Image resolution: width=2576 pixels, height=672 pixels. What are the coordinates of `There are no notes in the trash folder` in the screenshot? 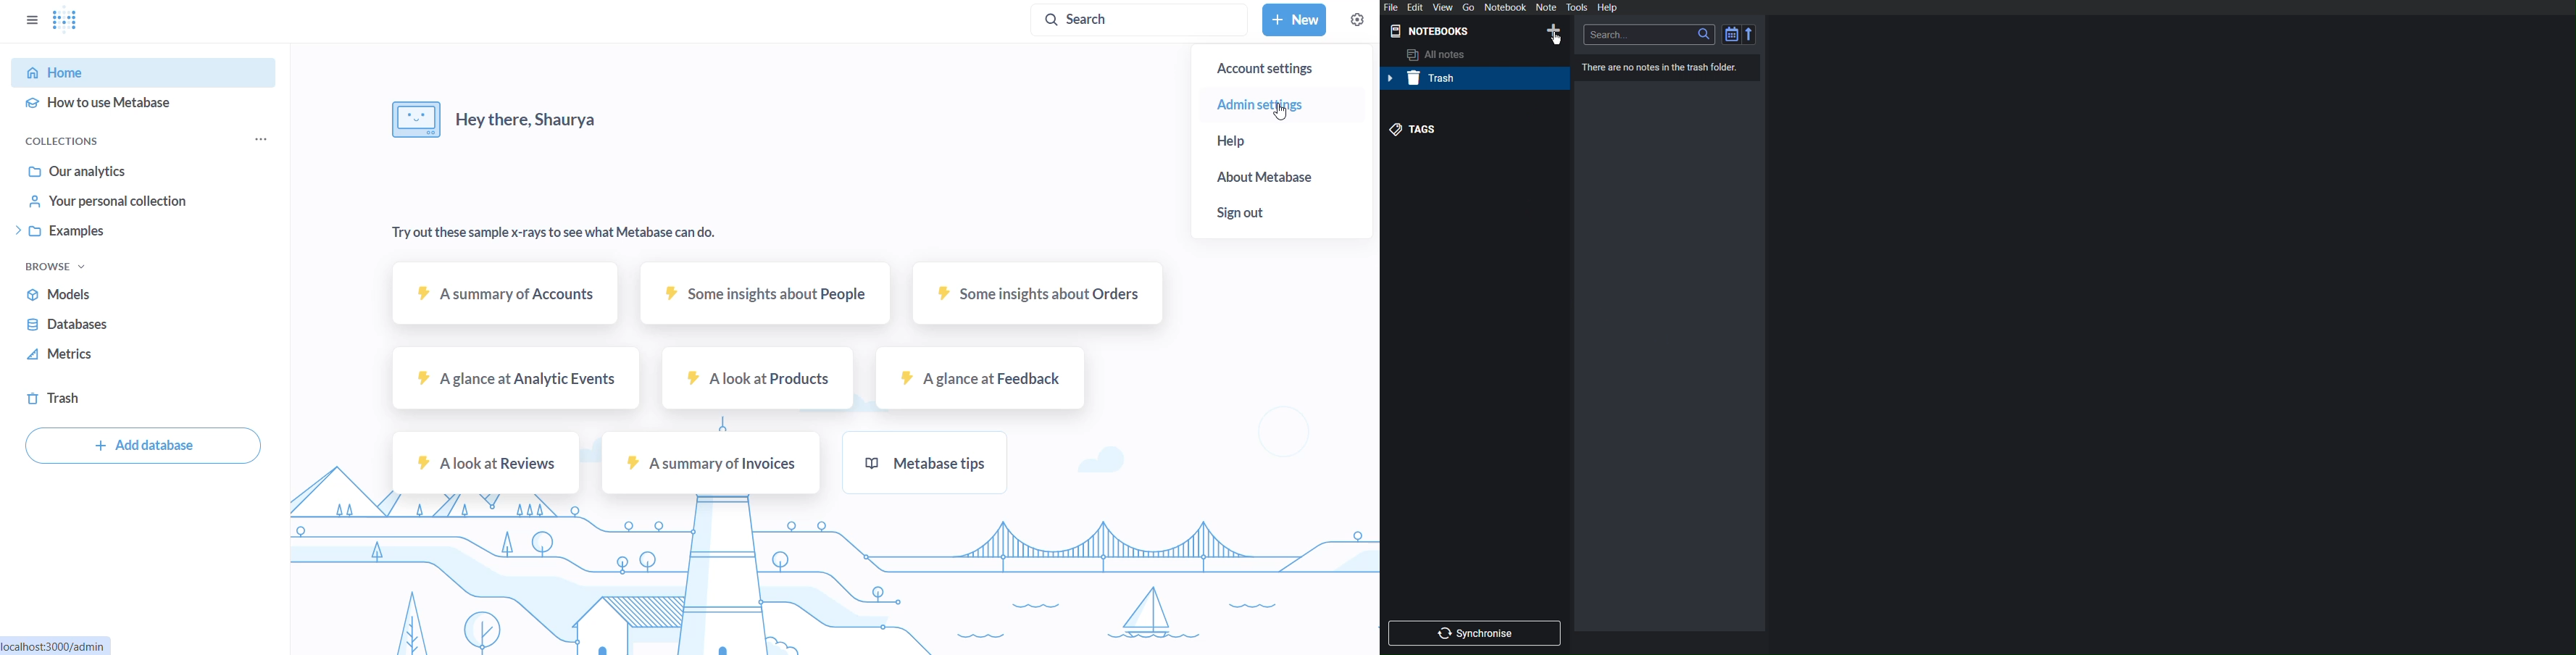 It's located at (1657, 67).